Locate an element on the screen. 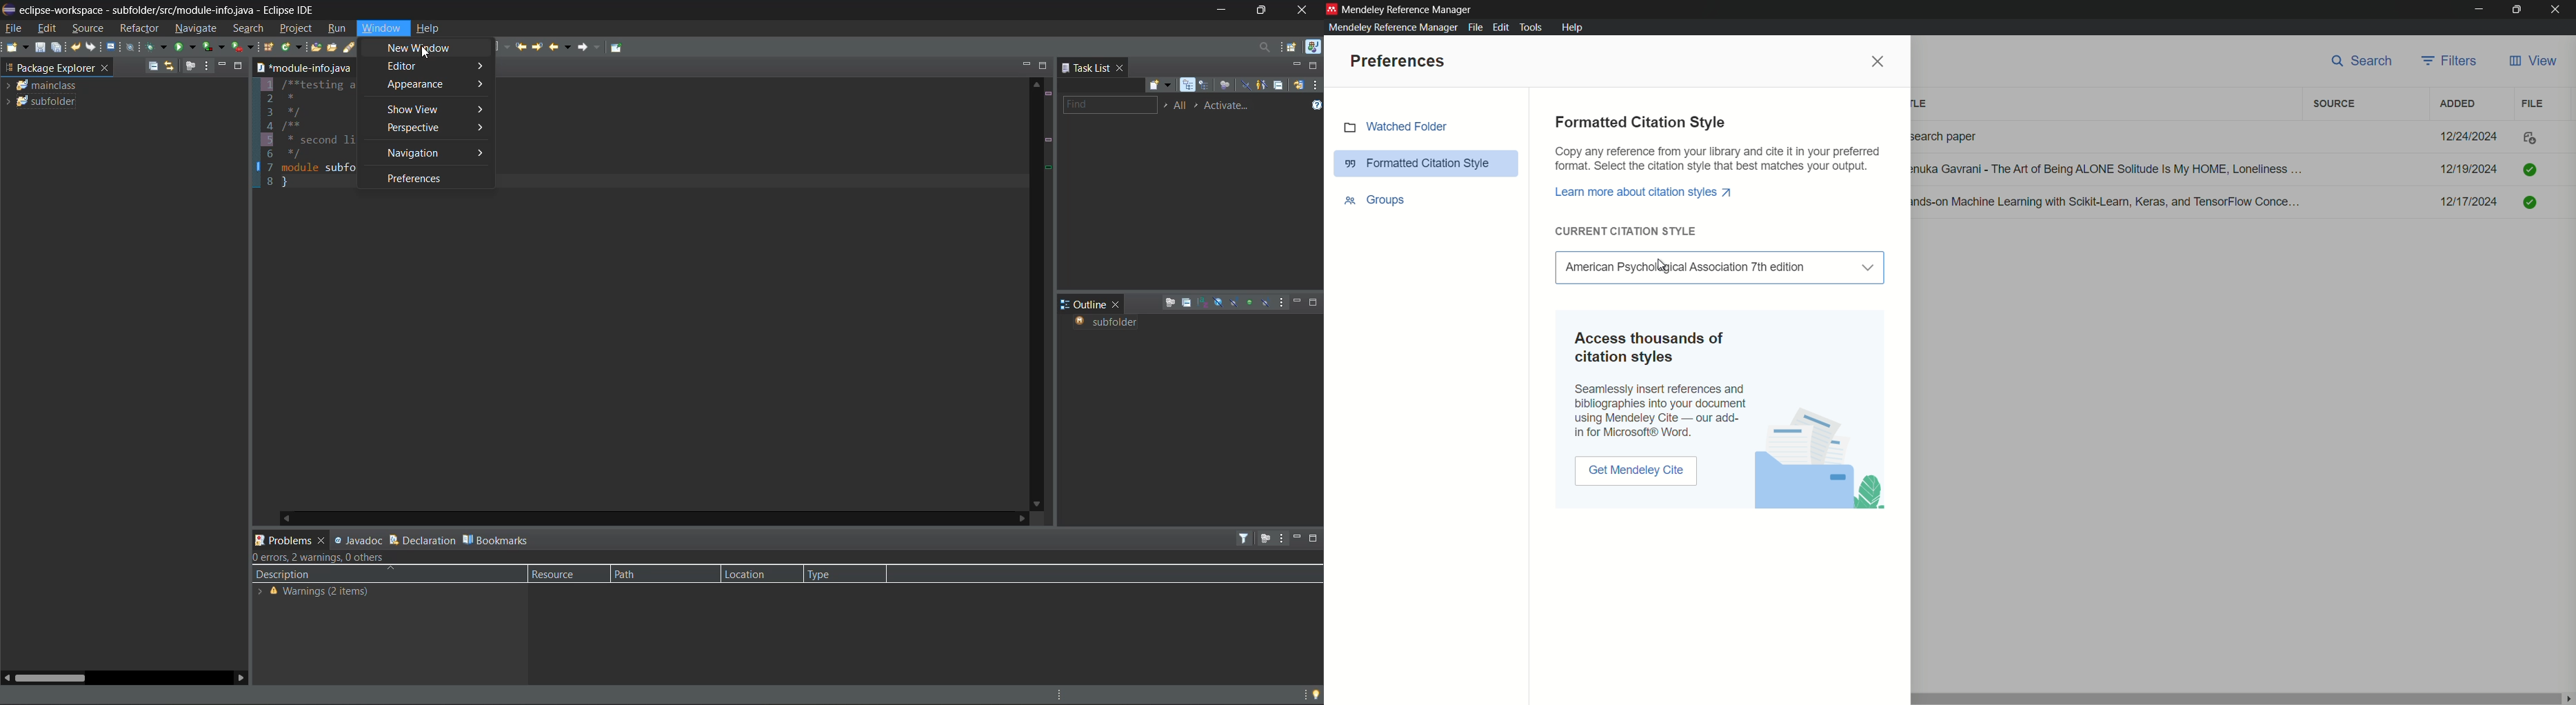 This screenshot has height=728, width=2576. edit menu is located at coordinates (1501, 27).